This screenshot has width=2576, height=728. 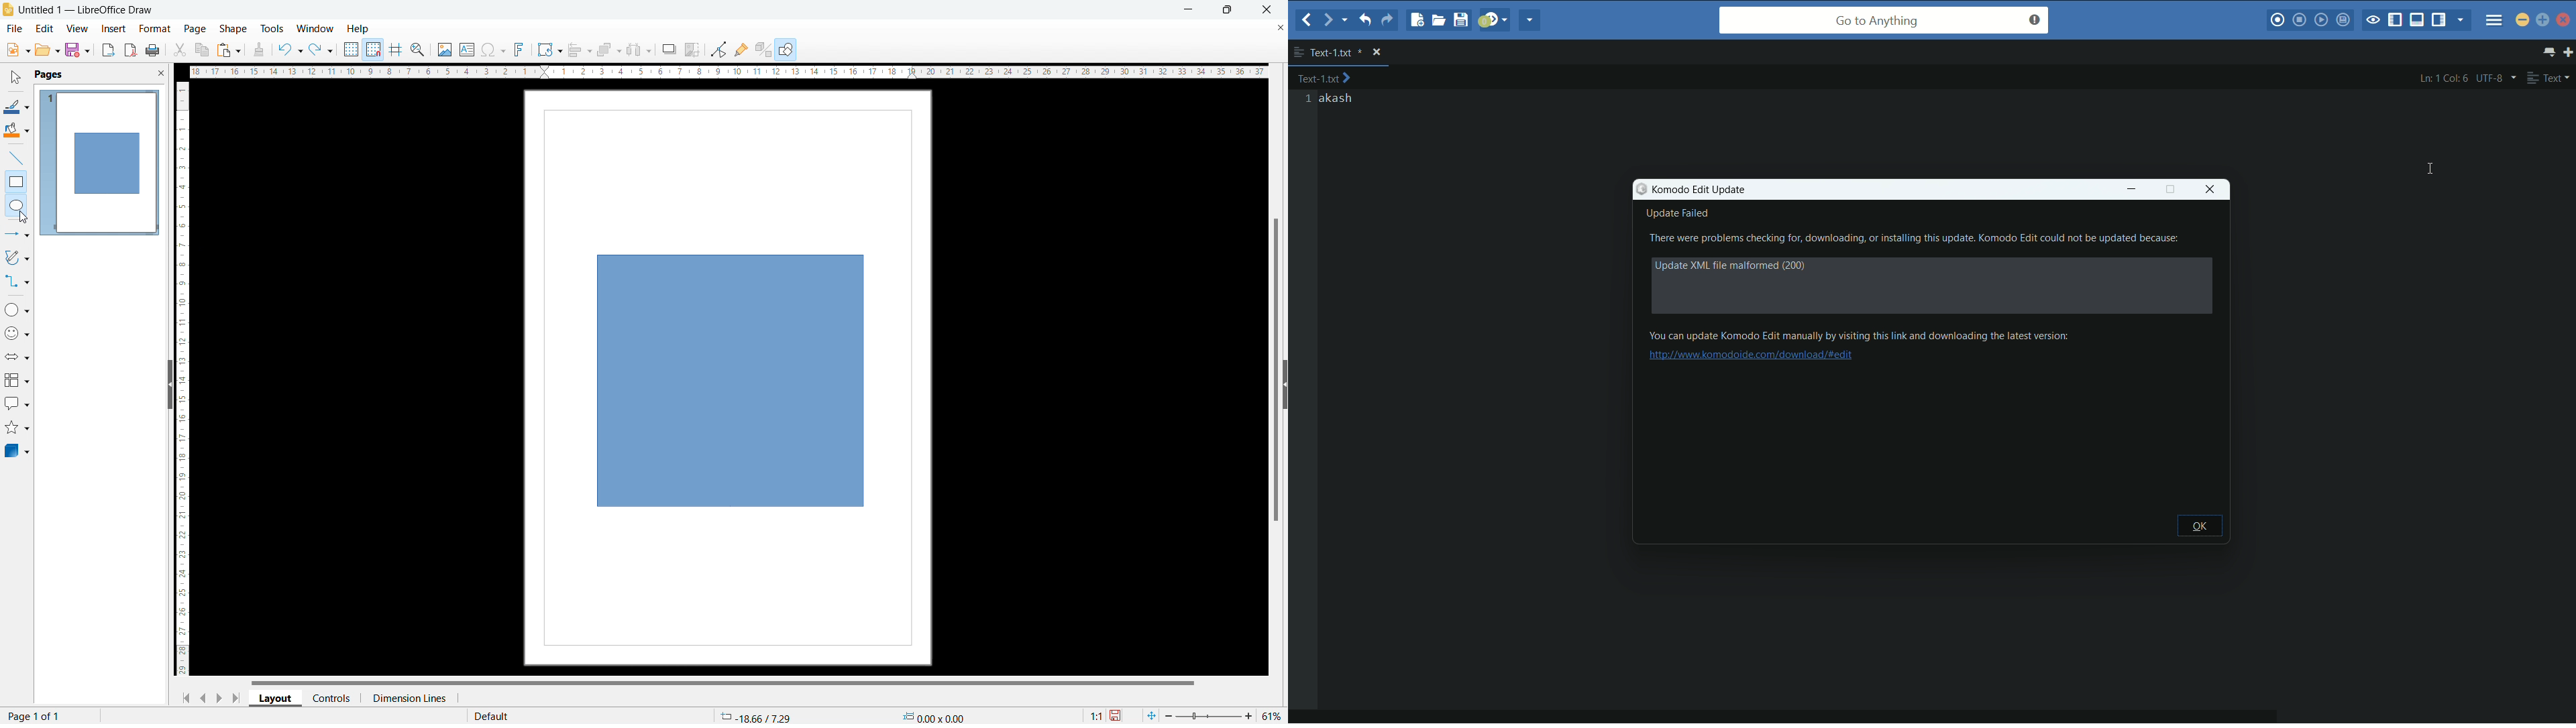 What do you see at coordinates (203, 696) in the screenshot?
I see `go to previous page` at bounding box center [203, 696].